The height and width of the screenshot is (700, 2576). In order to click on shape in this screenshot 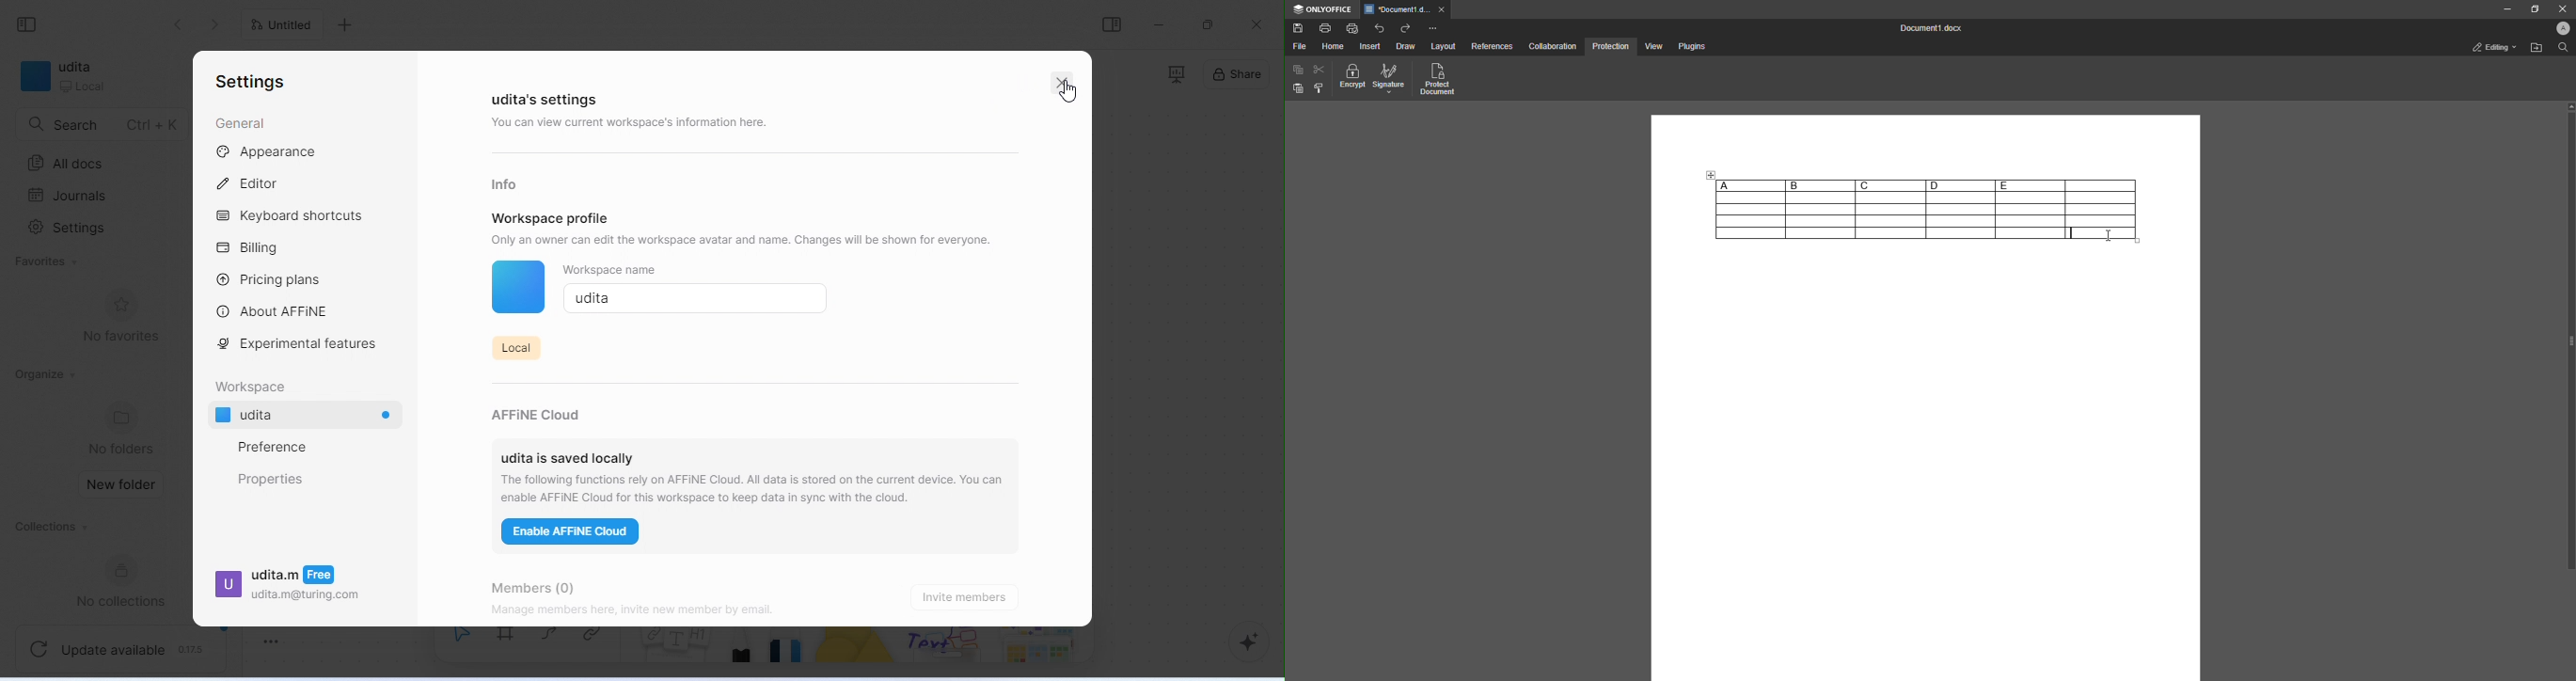, I will do `click(858, 653)`.